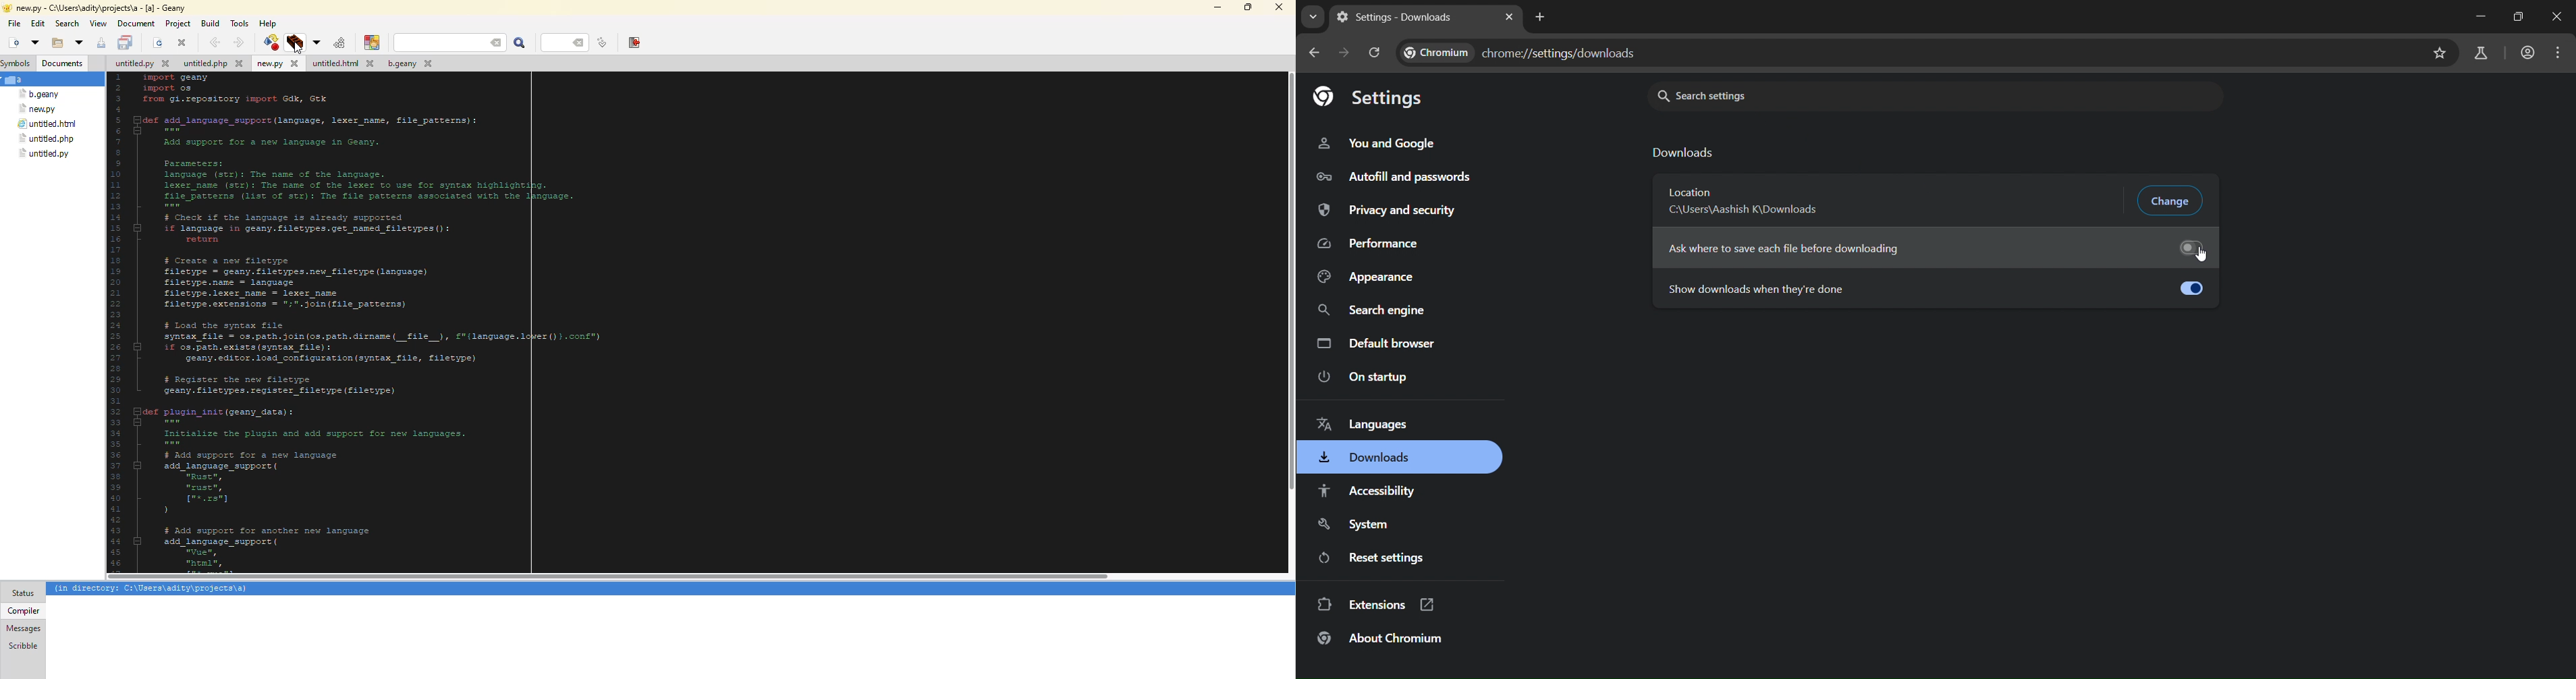 Image resolution: width=2576 pixels, height=700 pixels. What do you see at coordinates (366, 321) in the screenshot?
I see `code` at bounding box center [366, 321].